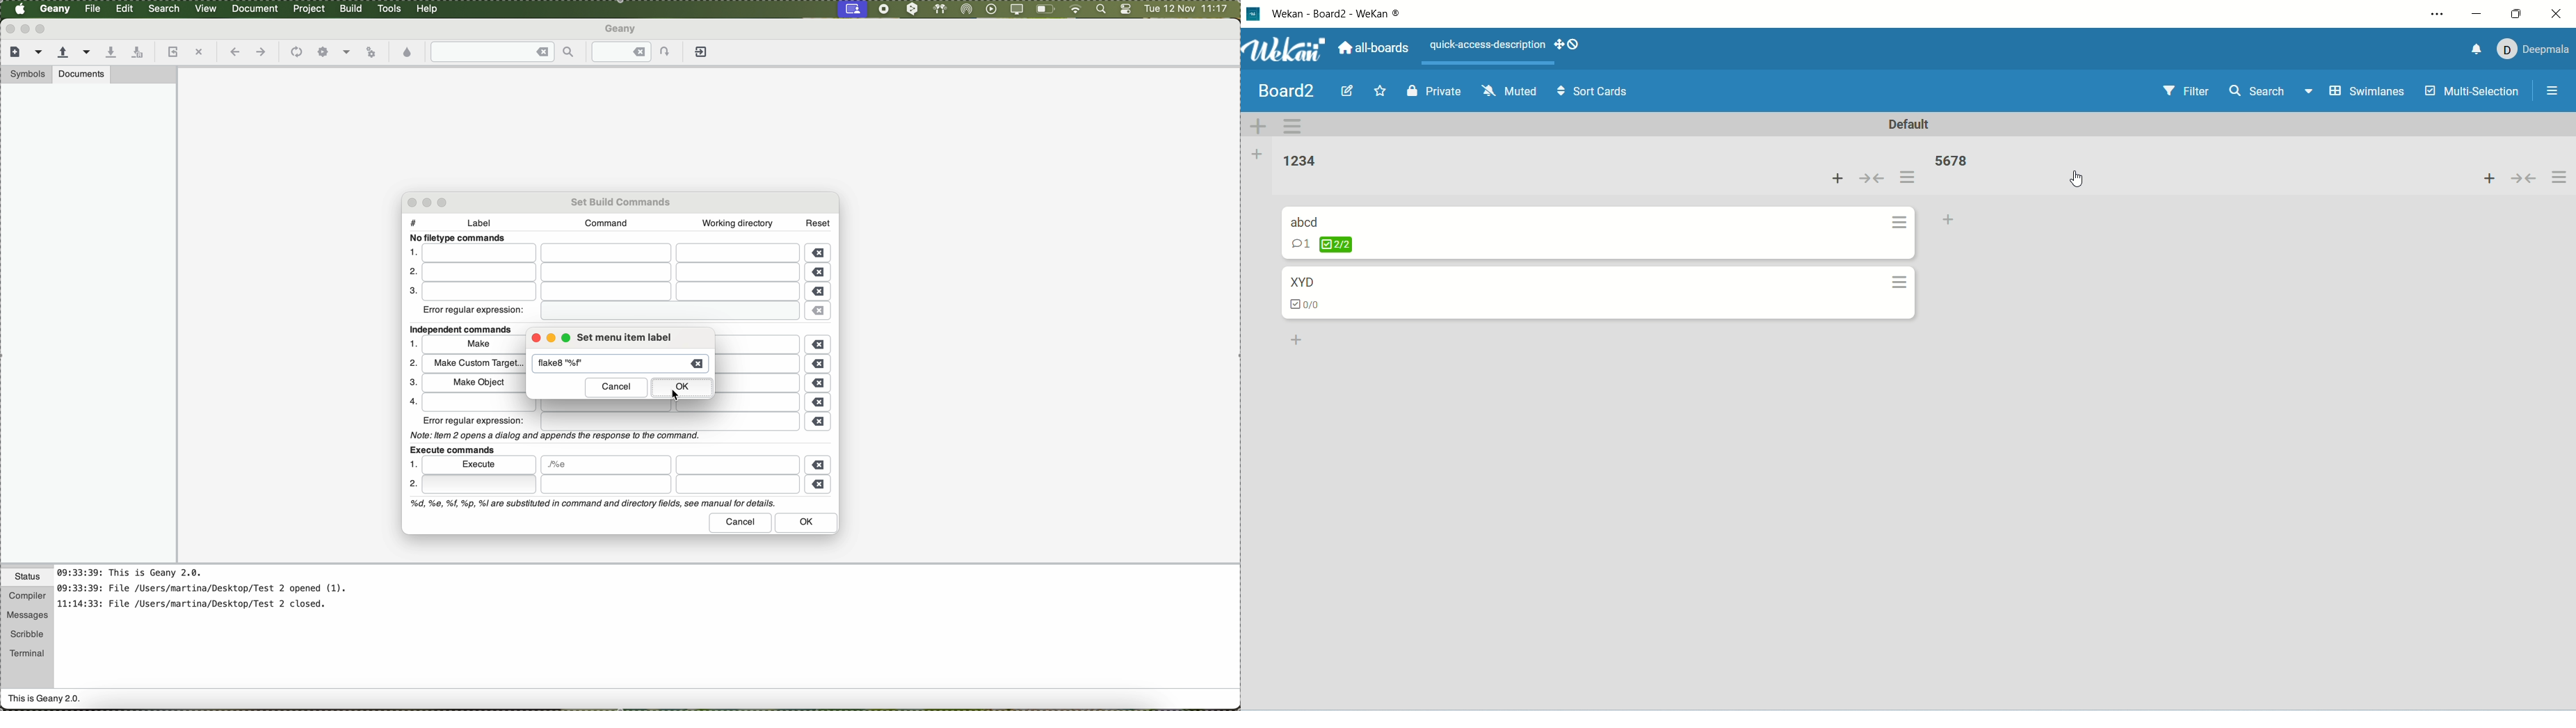 Image resolution: width=2576 pixels, height=728 pixels. I want to click on card title, so click(1306, 223).